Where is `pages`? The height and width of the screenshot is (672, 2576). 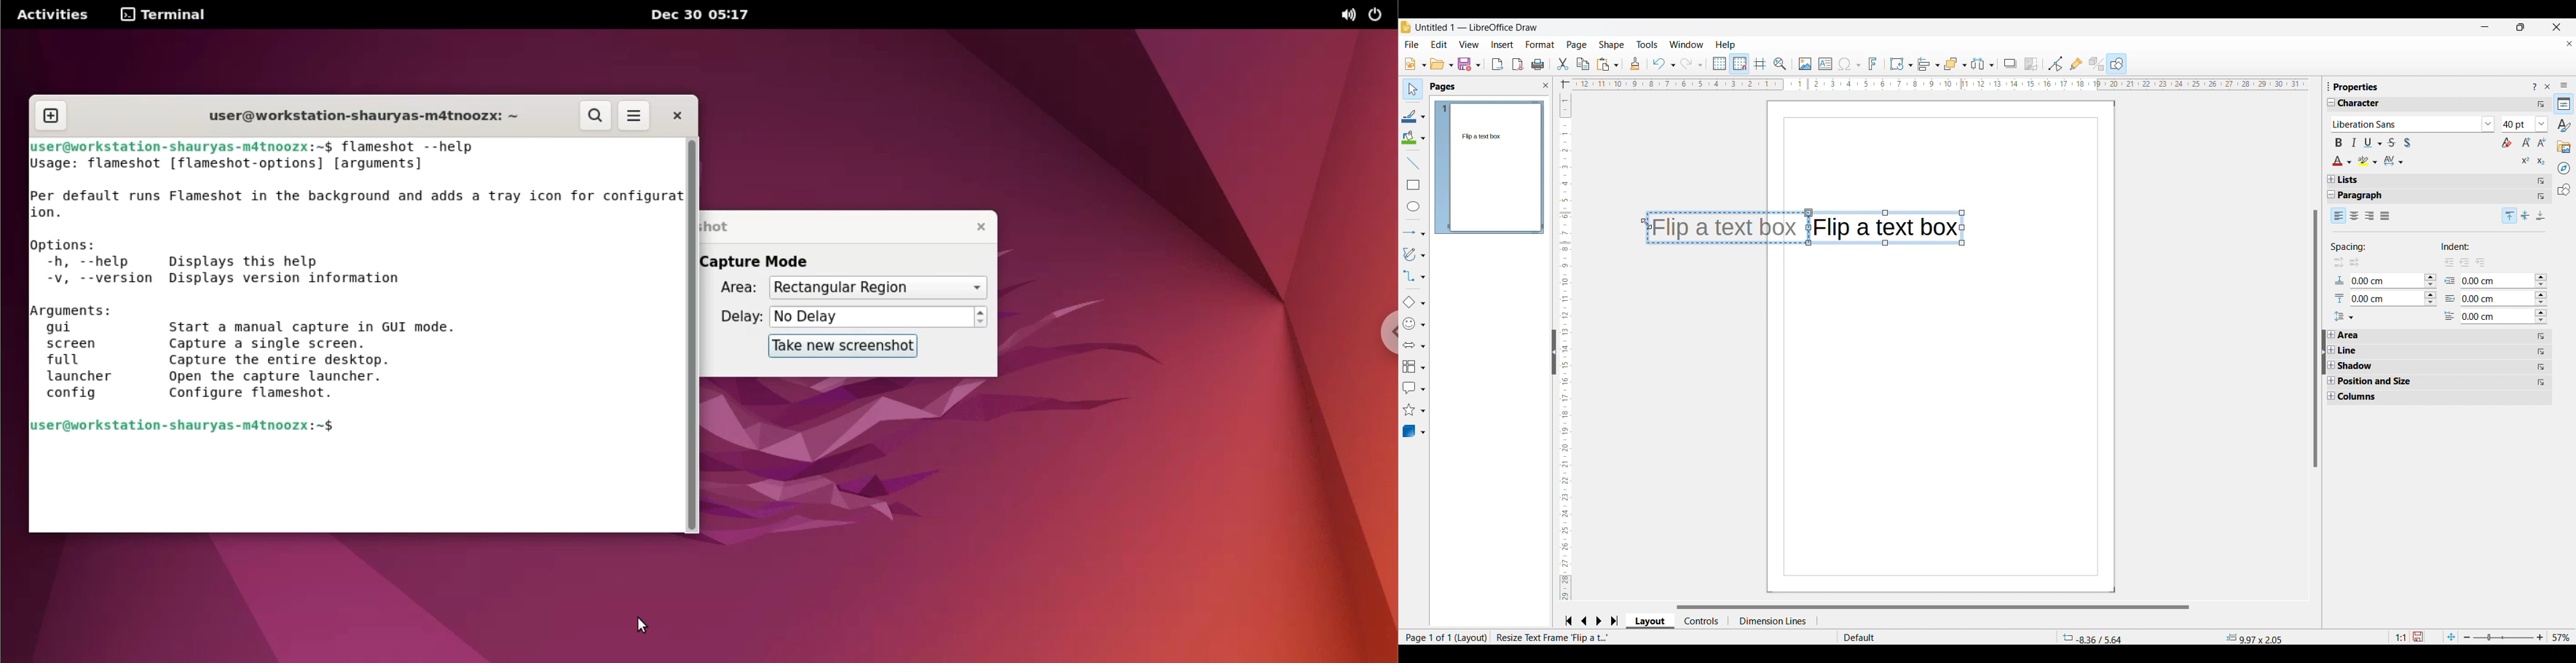
pages is located at coordinates (1444, 87).